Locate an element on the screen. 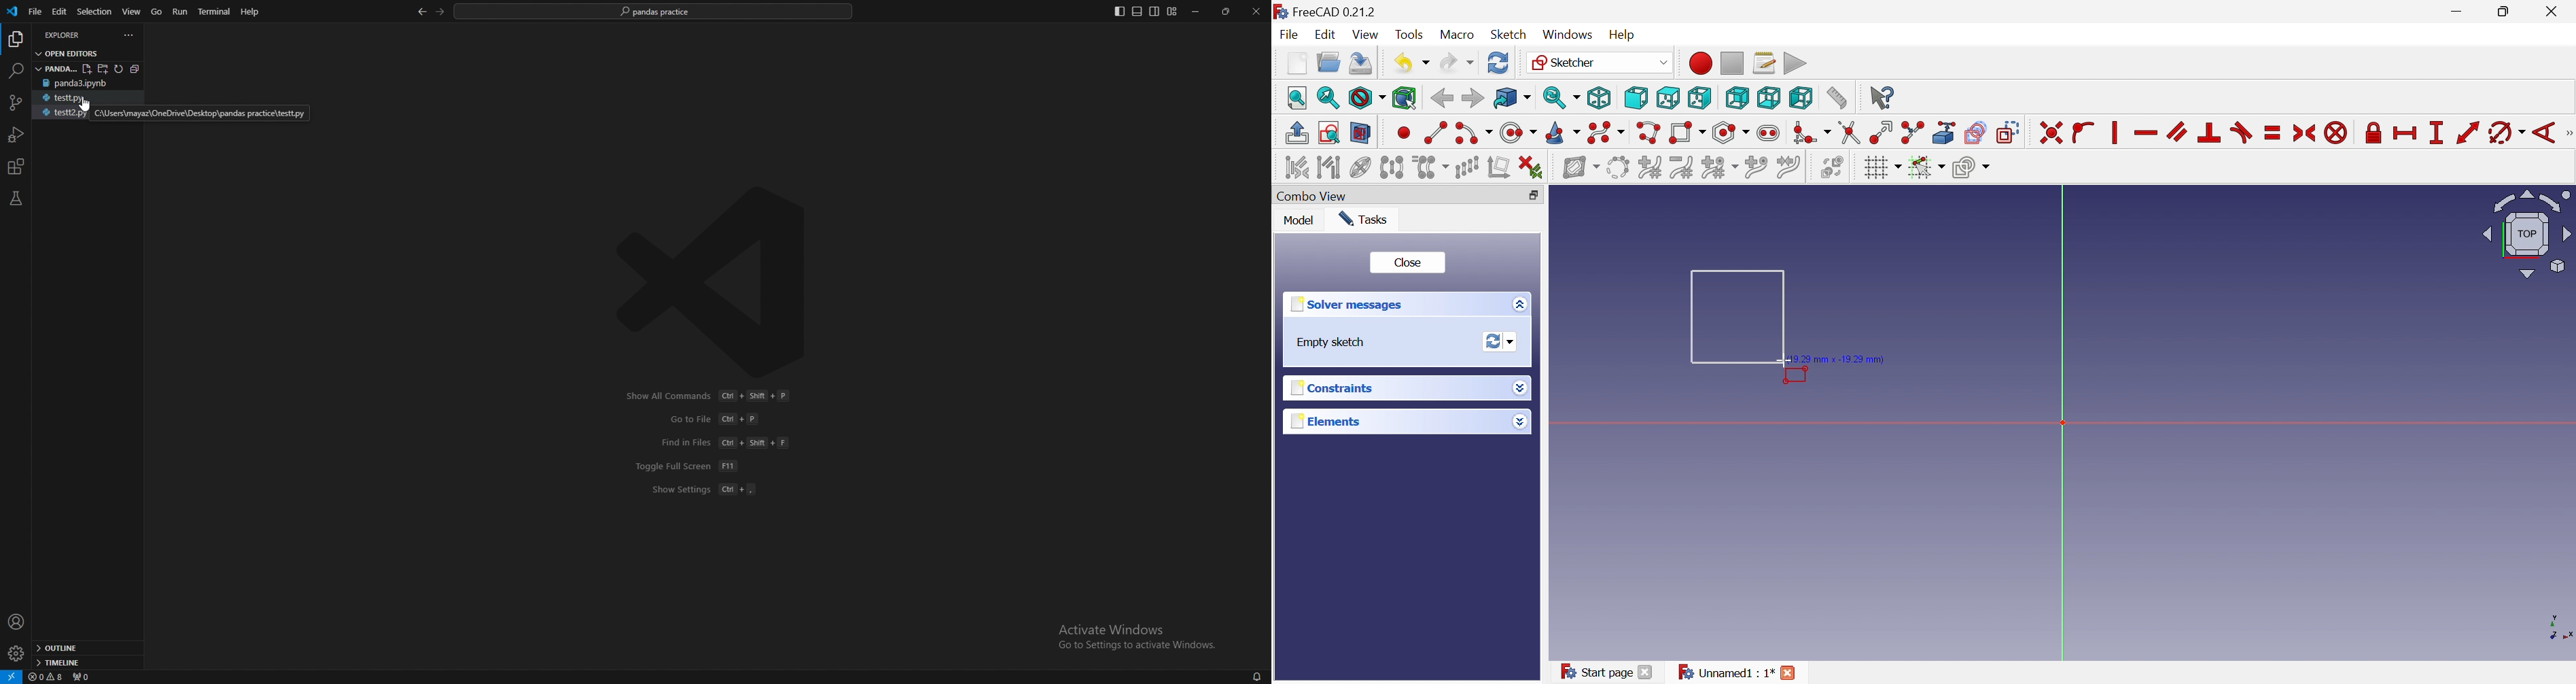  minimize is located at coordinates (1200, 12).